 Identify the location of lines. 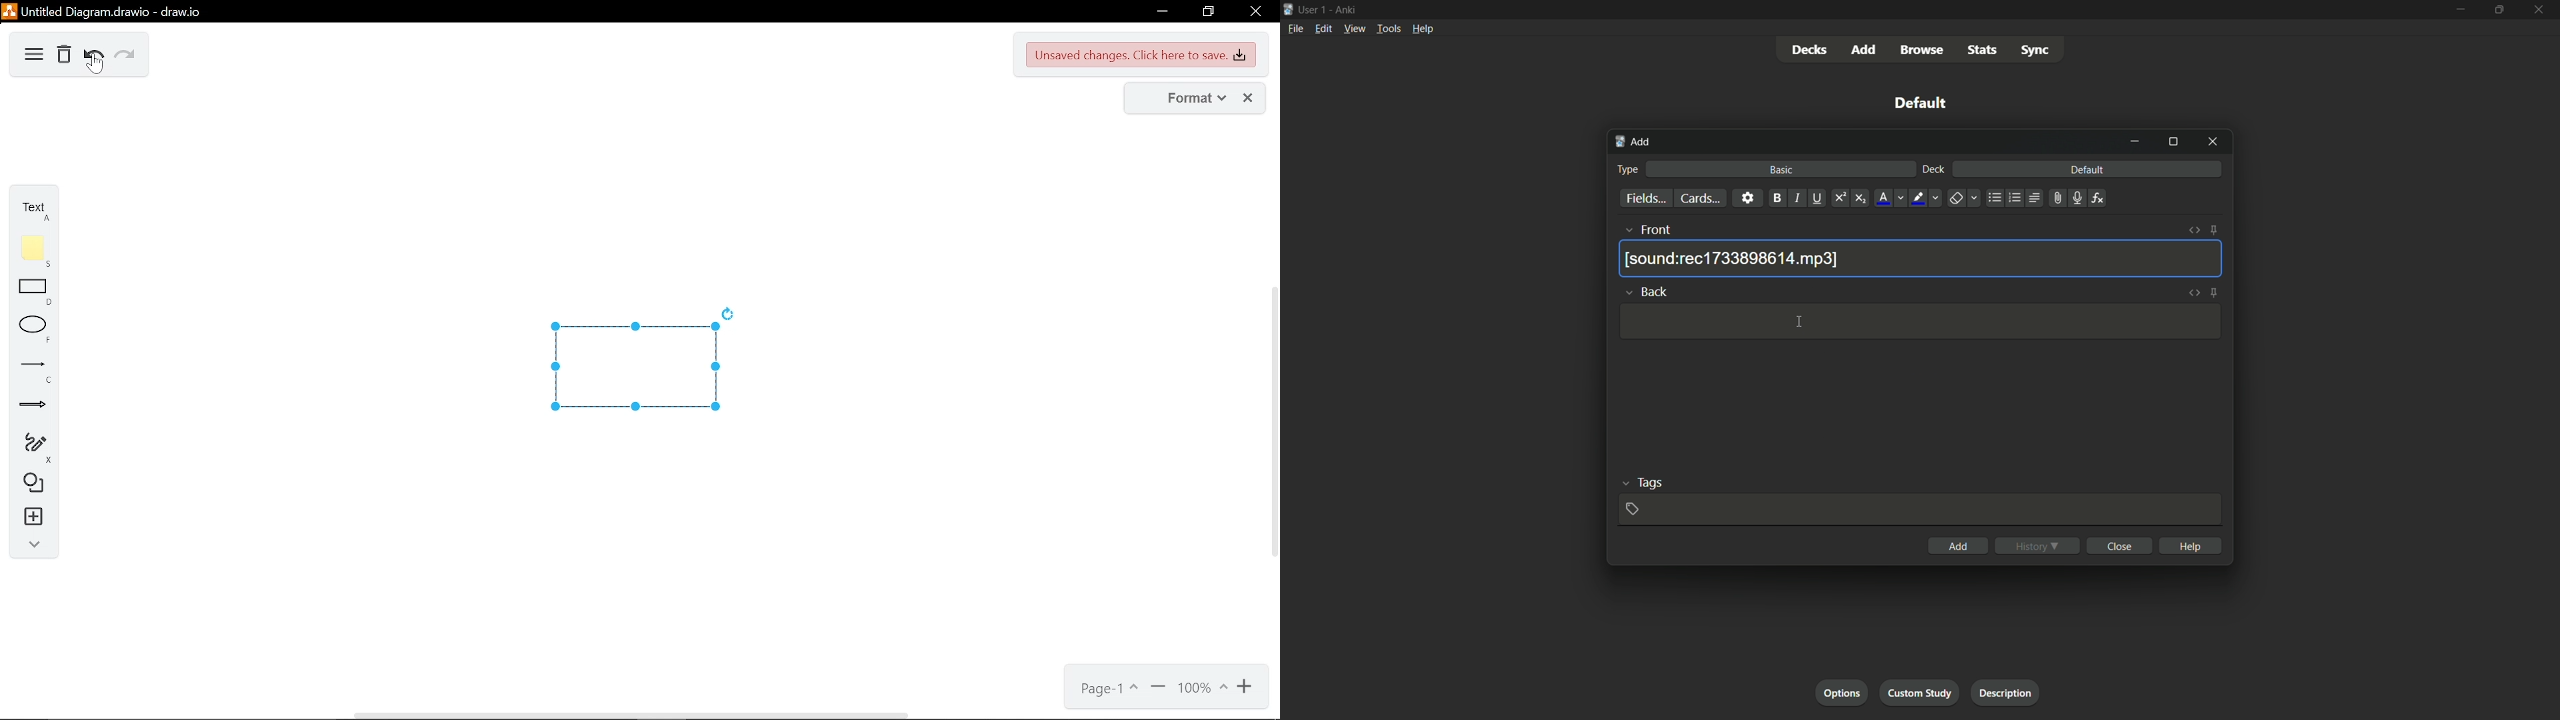
(37, 372).